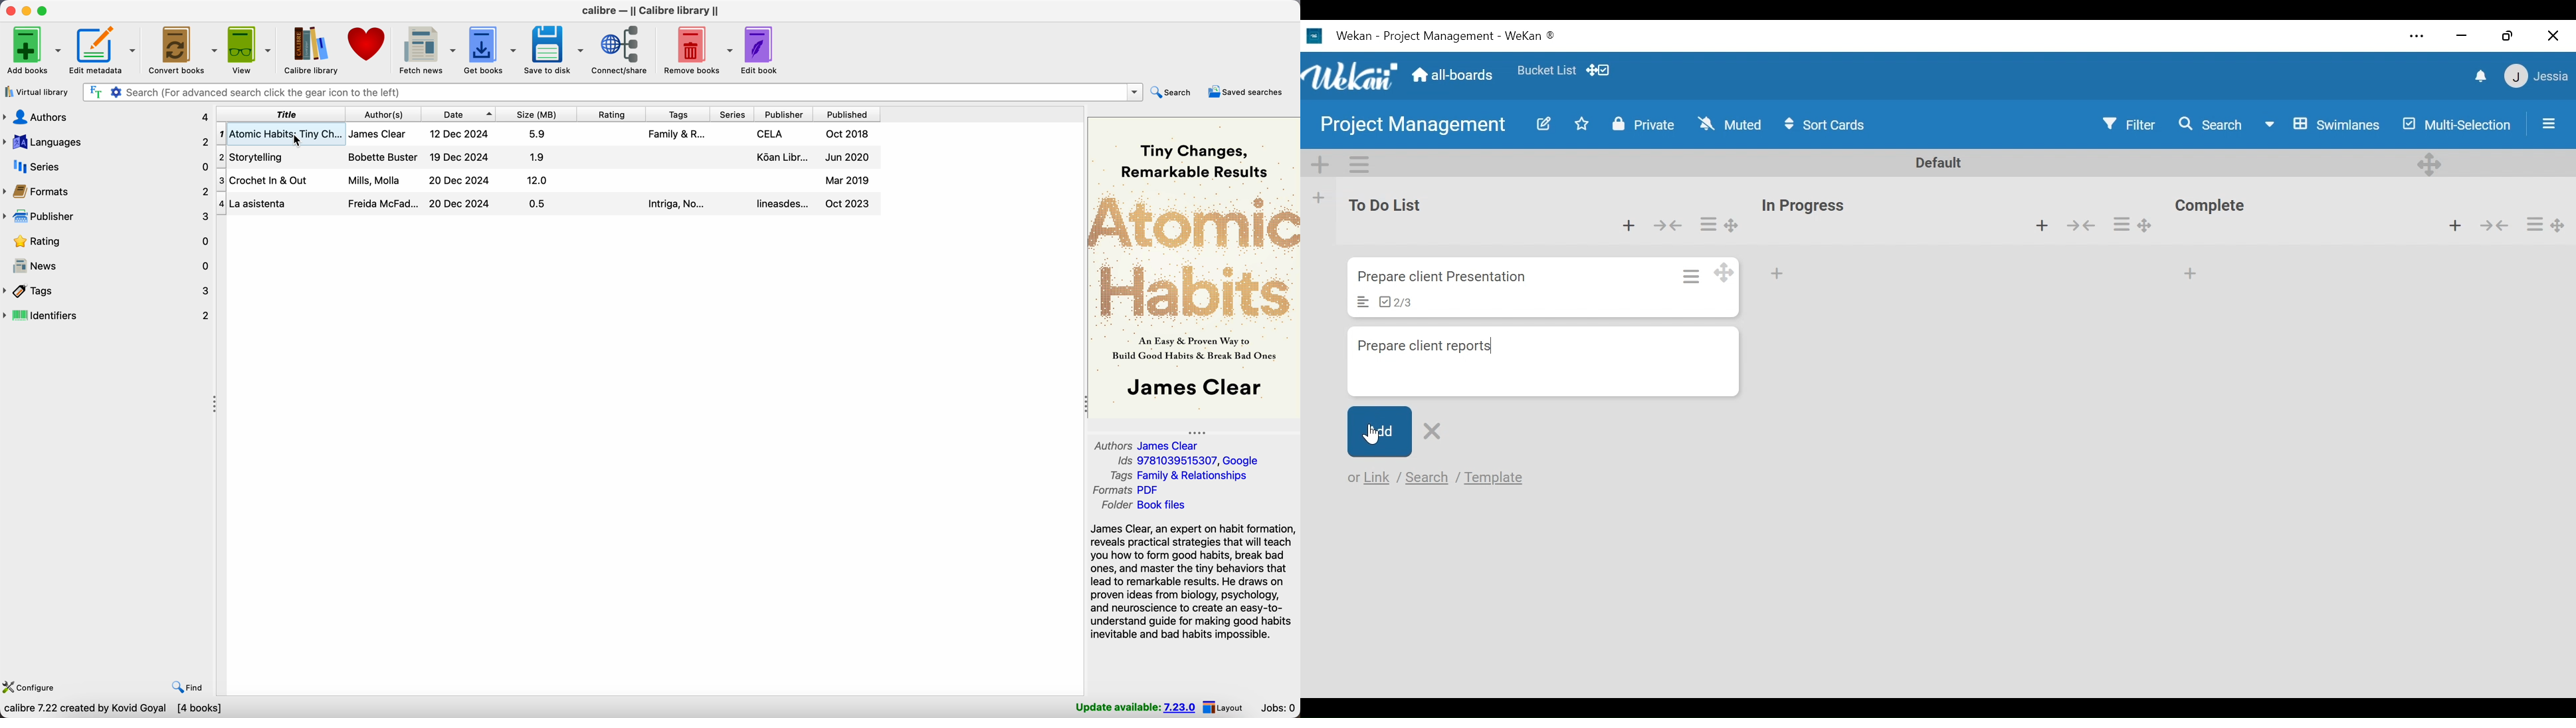 This screenshot has height=728, width=2576. Describe the element at coordinates (2122, 225) in the screenshot. I see `Card actions` at that location.